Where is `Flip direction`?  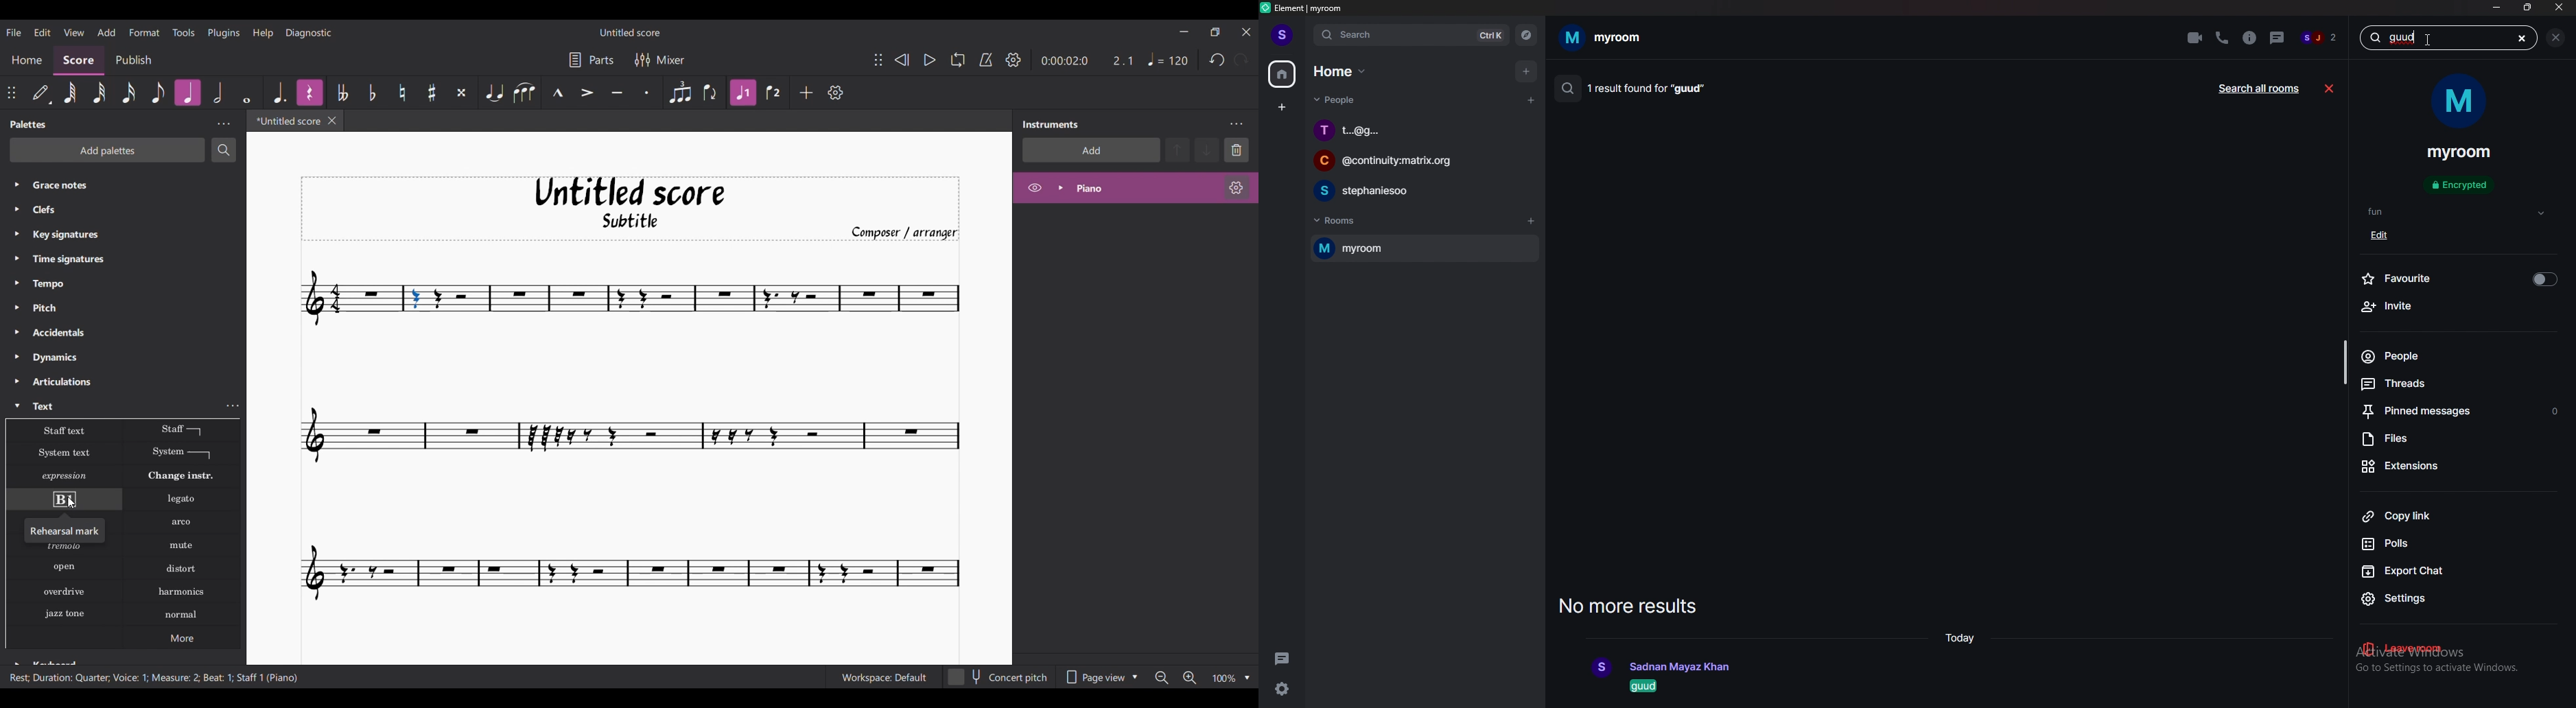 Flip direction is located at coordinates (710, 92).